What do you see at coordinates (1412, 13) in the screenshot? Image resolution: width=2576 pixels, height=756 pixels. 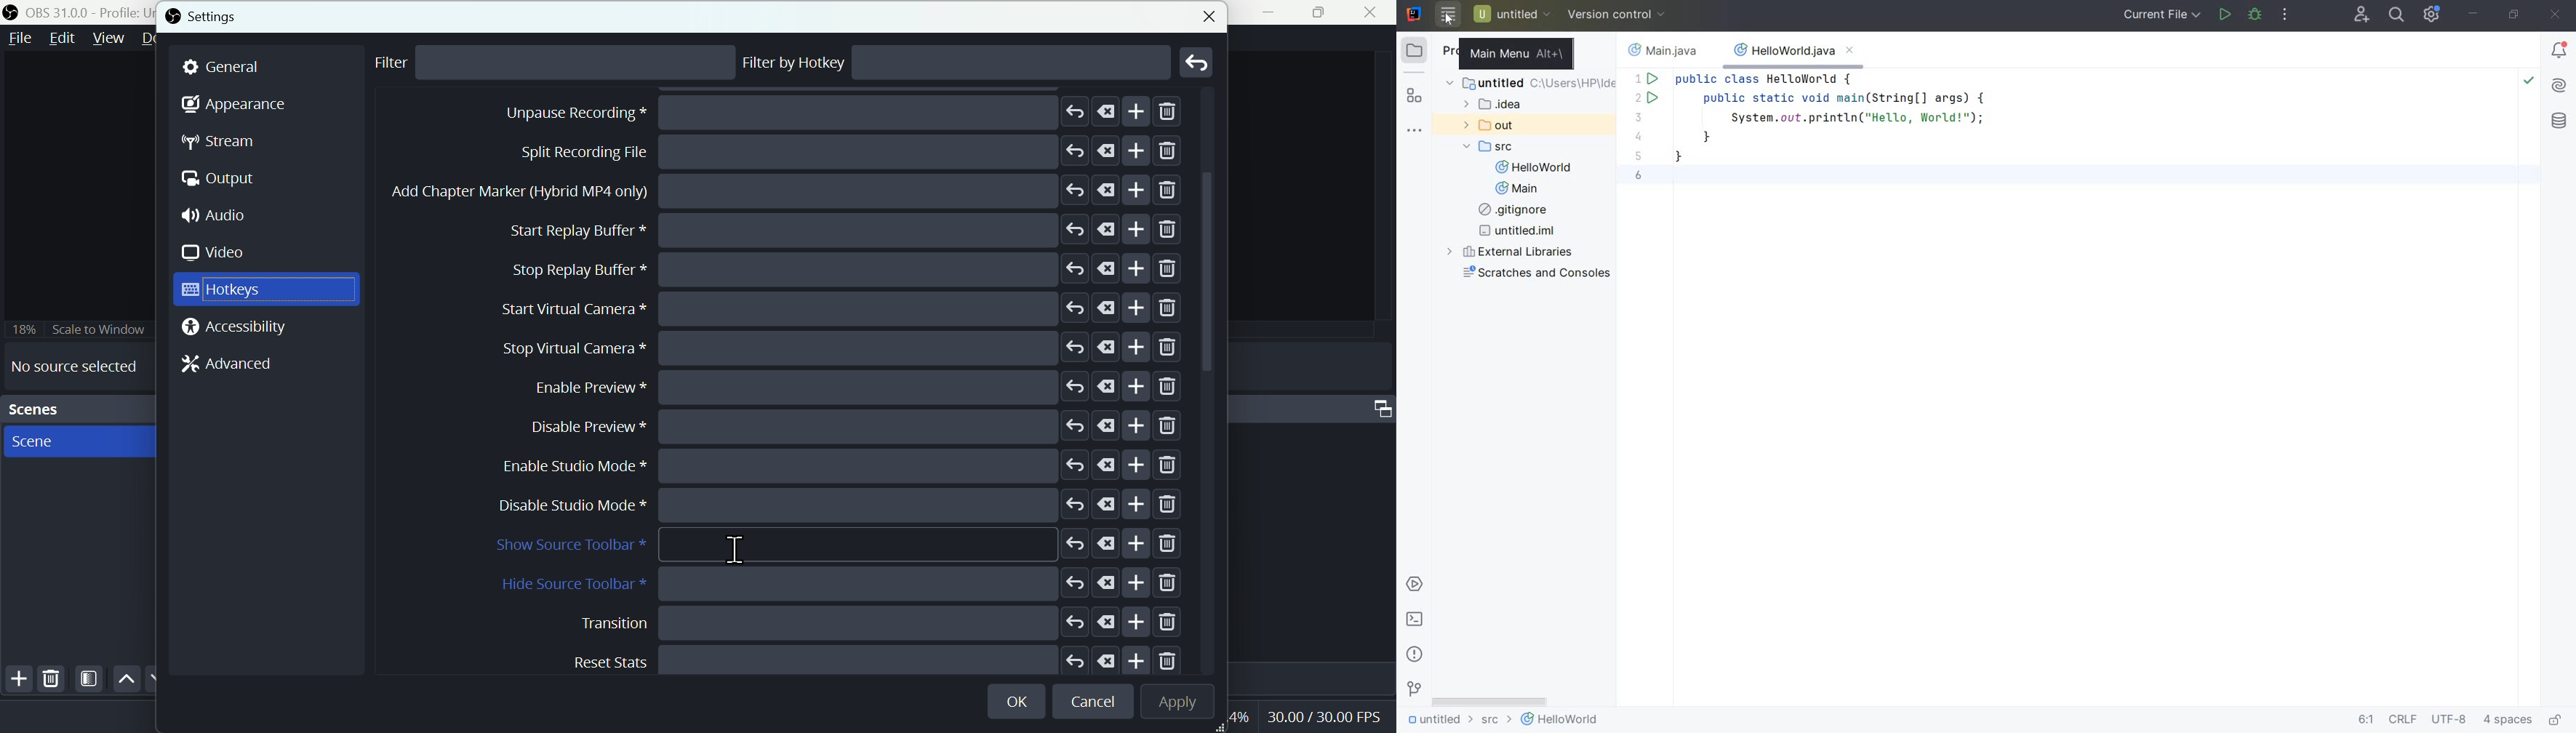 I see `system name` at bounding box center [1412, 13].